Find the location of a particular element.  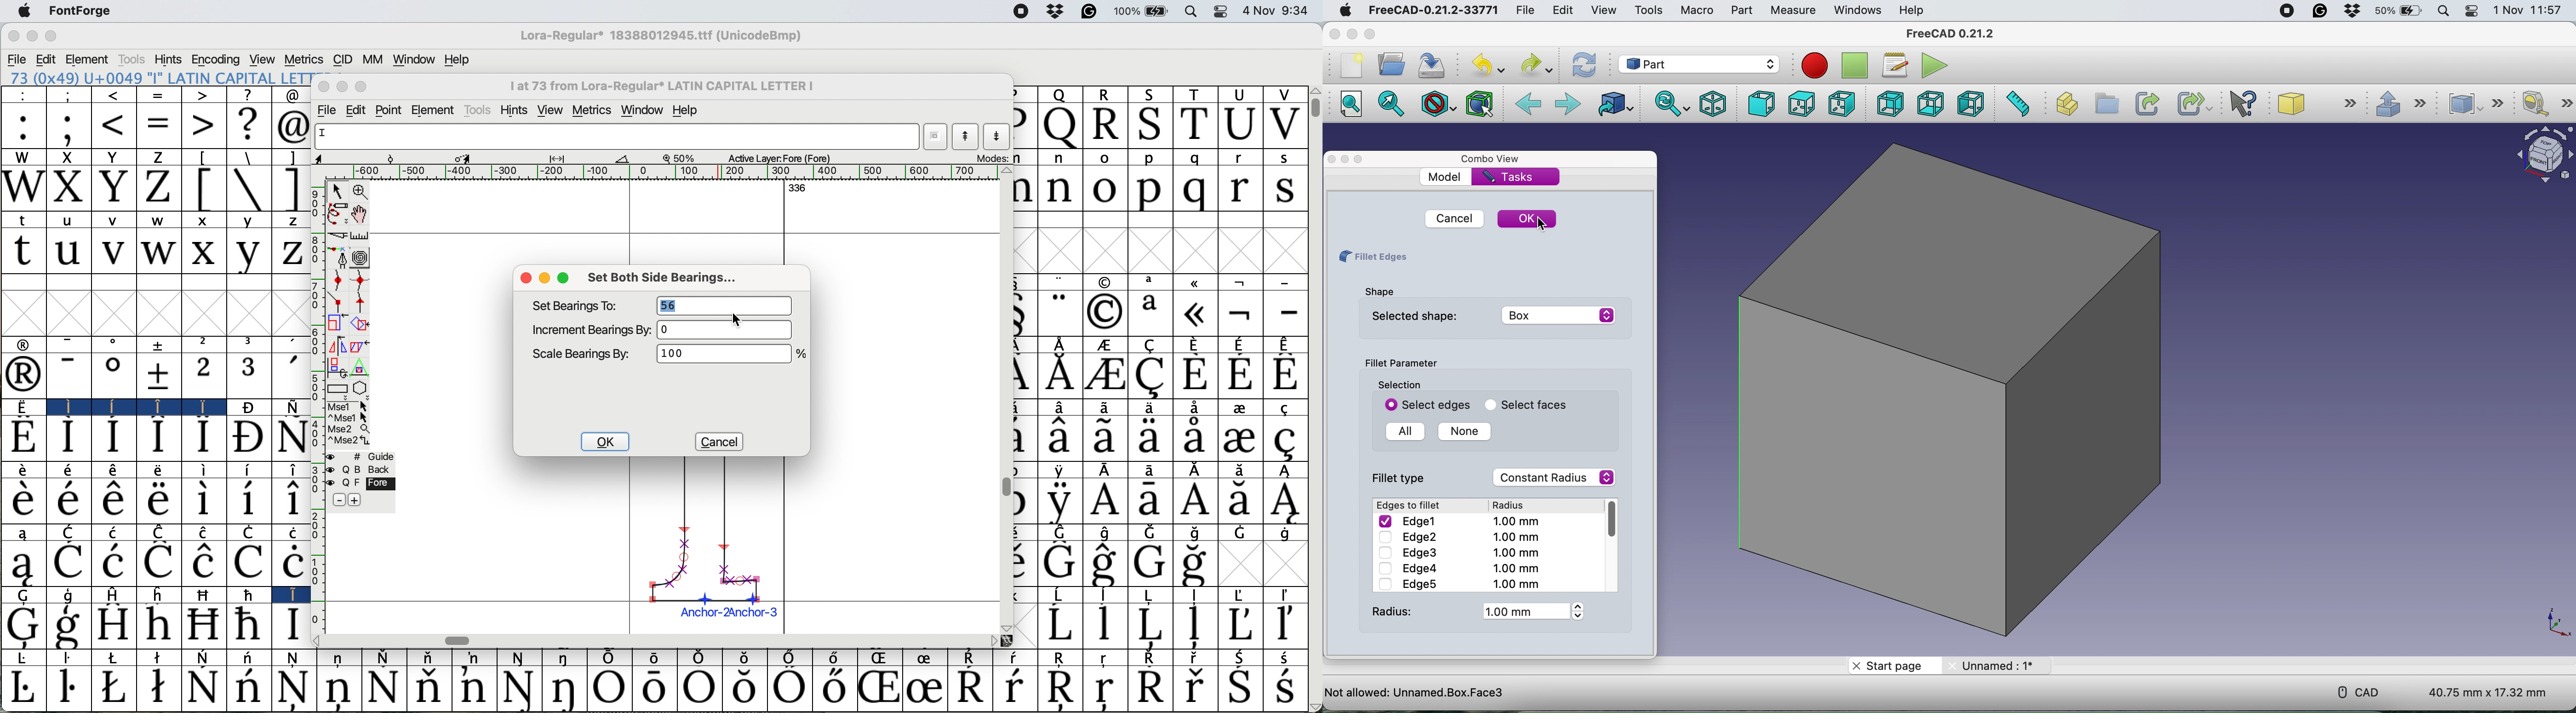

vertical scroll bar is located at coordinates (1007, 486).